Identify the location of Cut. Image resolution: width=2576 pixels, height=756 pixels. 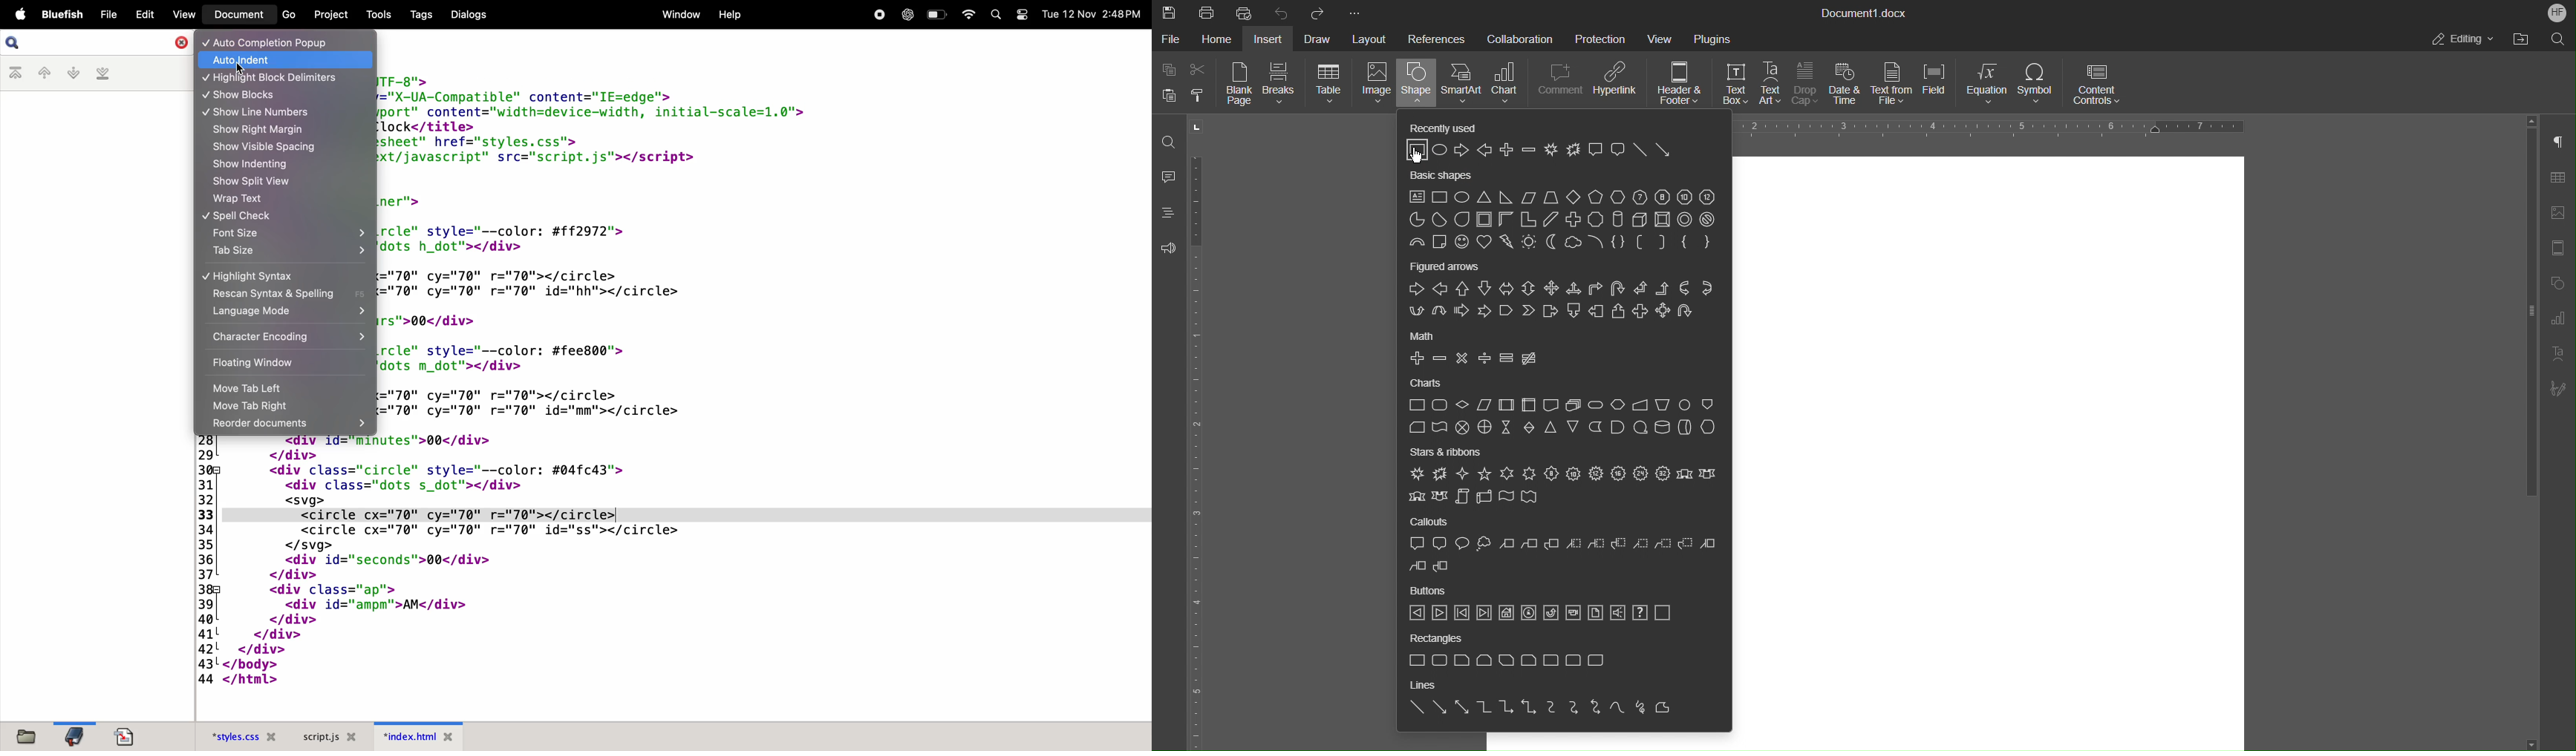
(1203, 70).